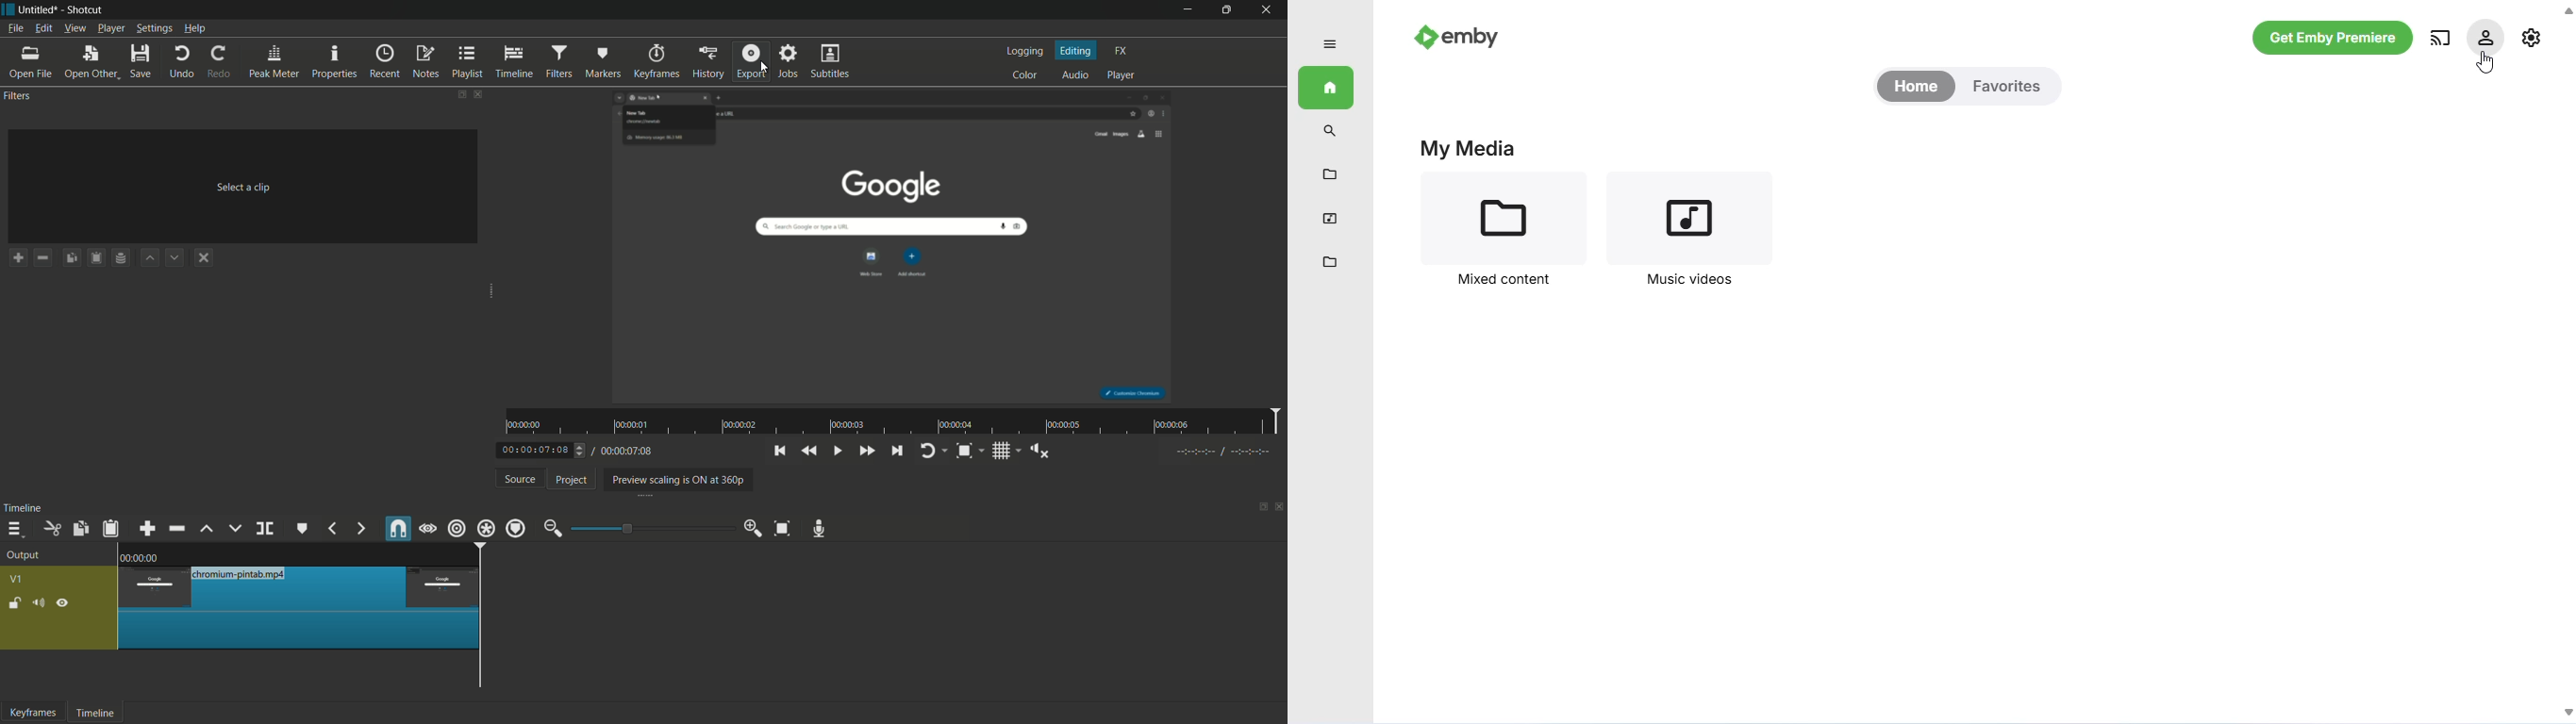 This screenshot has height=728, width=2576. Describe the element at coordinates (625, 451) in the screenshot. I see `total time` at that location.